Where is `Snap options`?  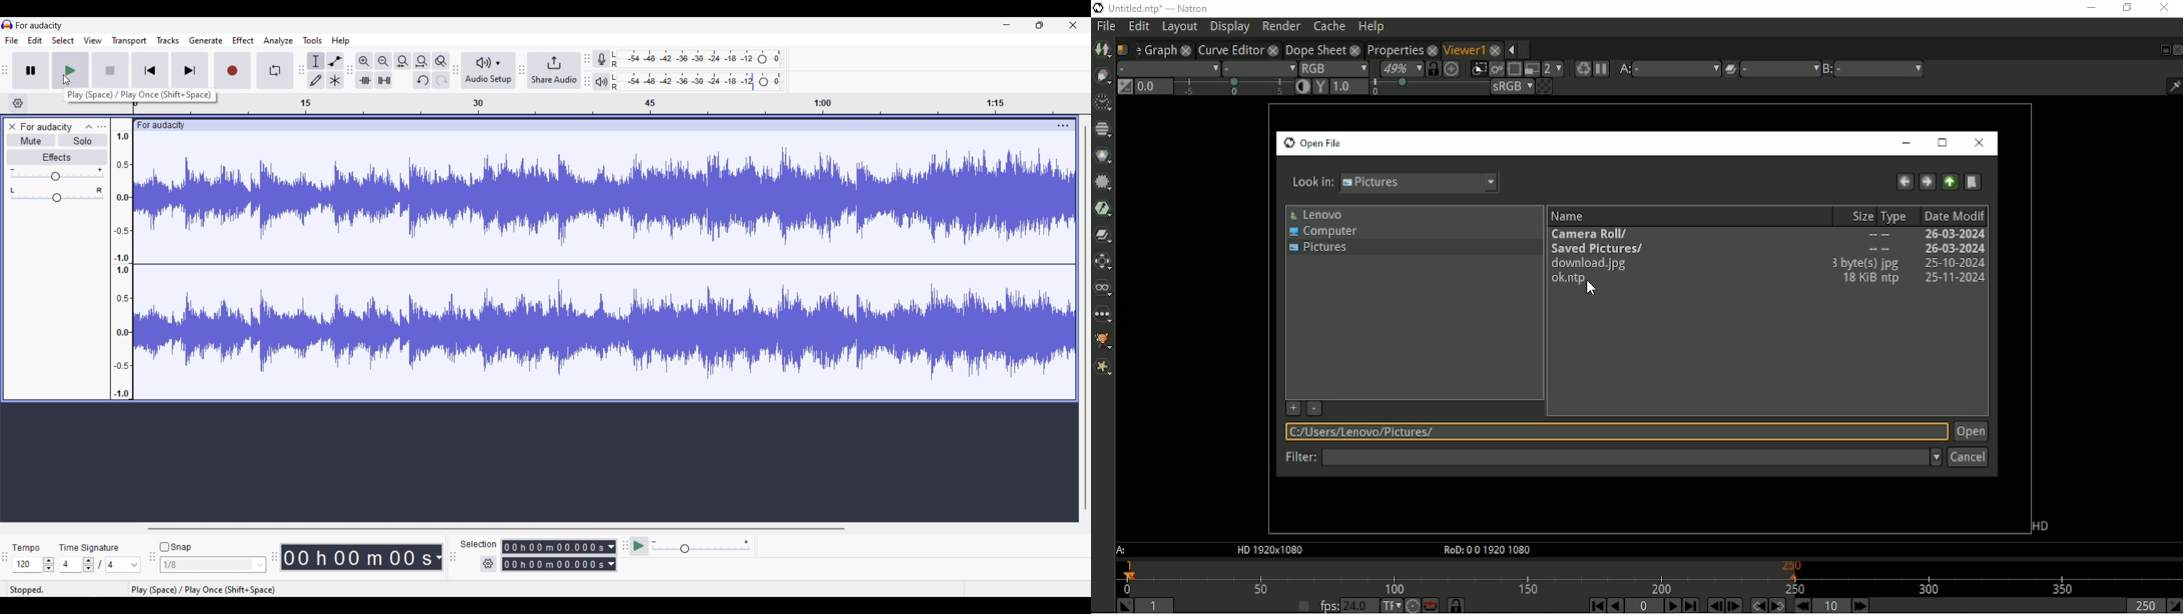 Snap options is located at coordinates (214, 565).